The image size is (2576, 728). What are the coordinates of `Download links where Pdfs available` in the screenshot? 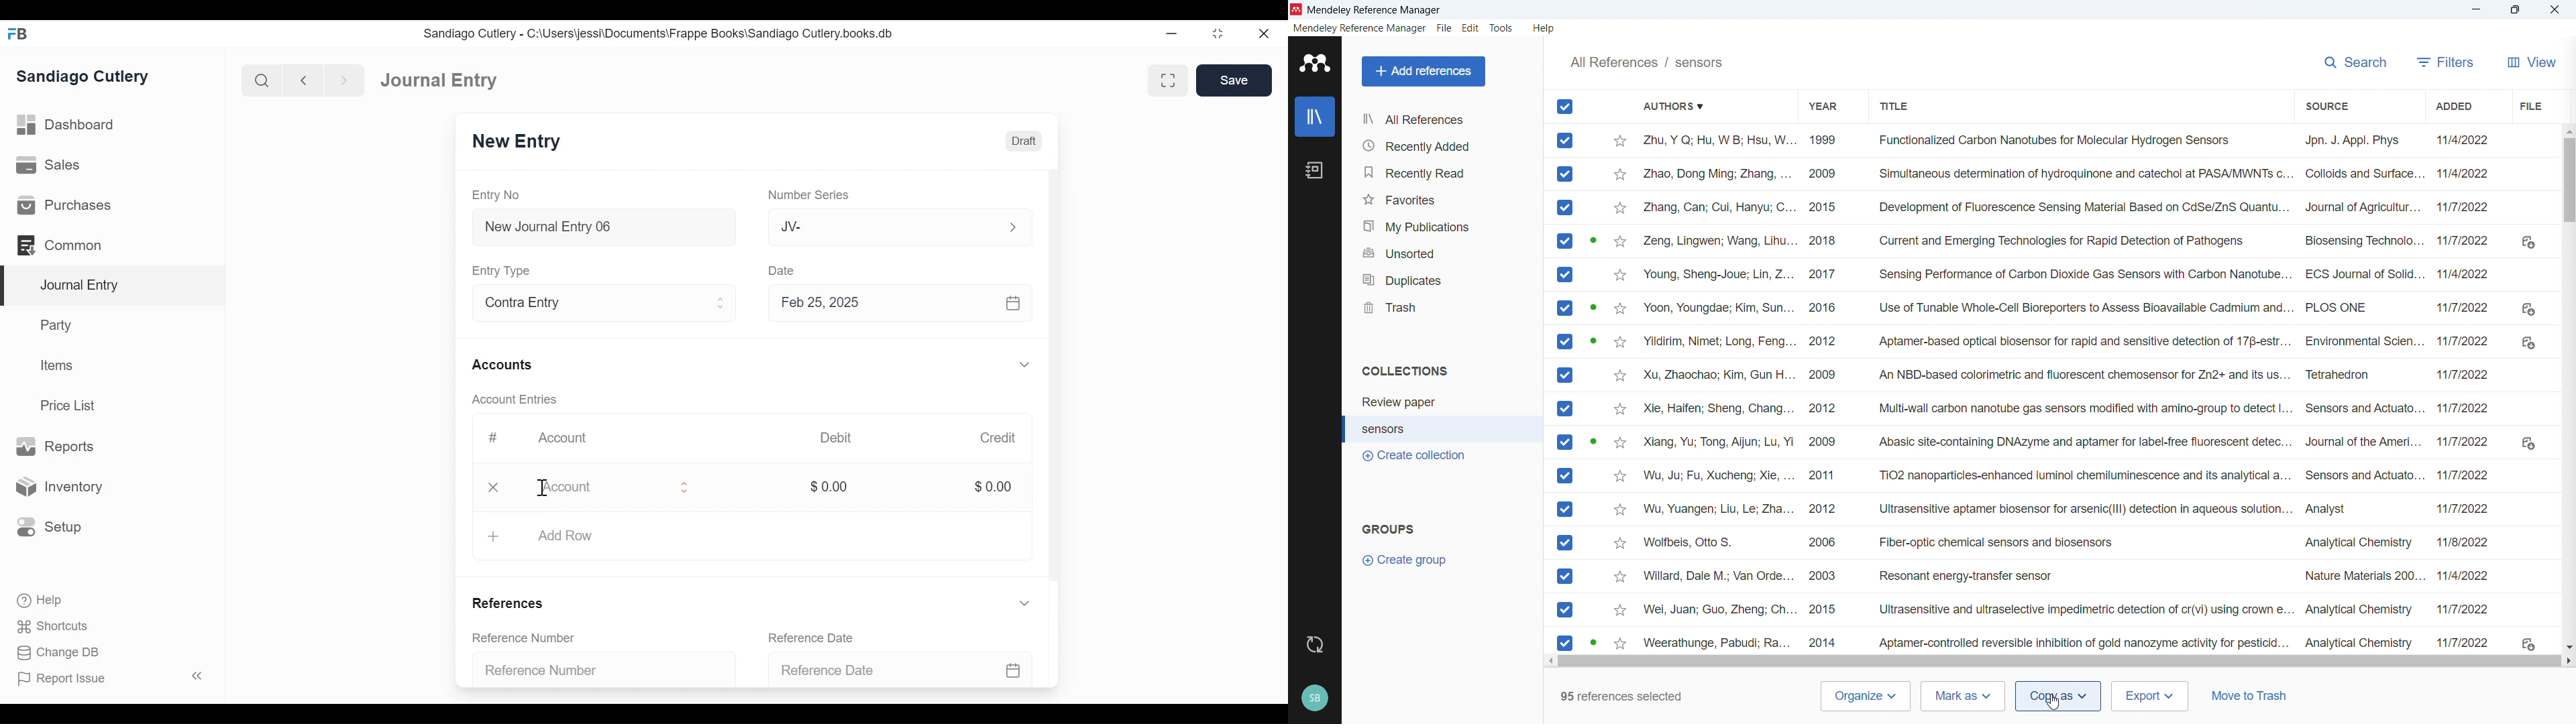 It's located at (2529, 443).